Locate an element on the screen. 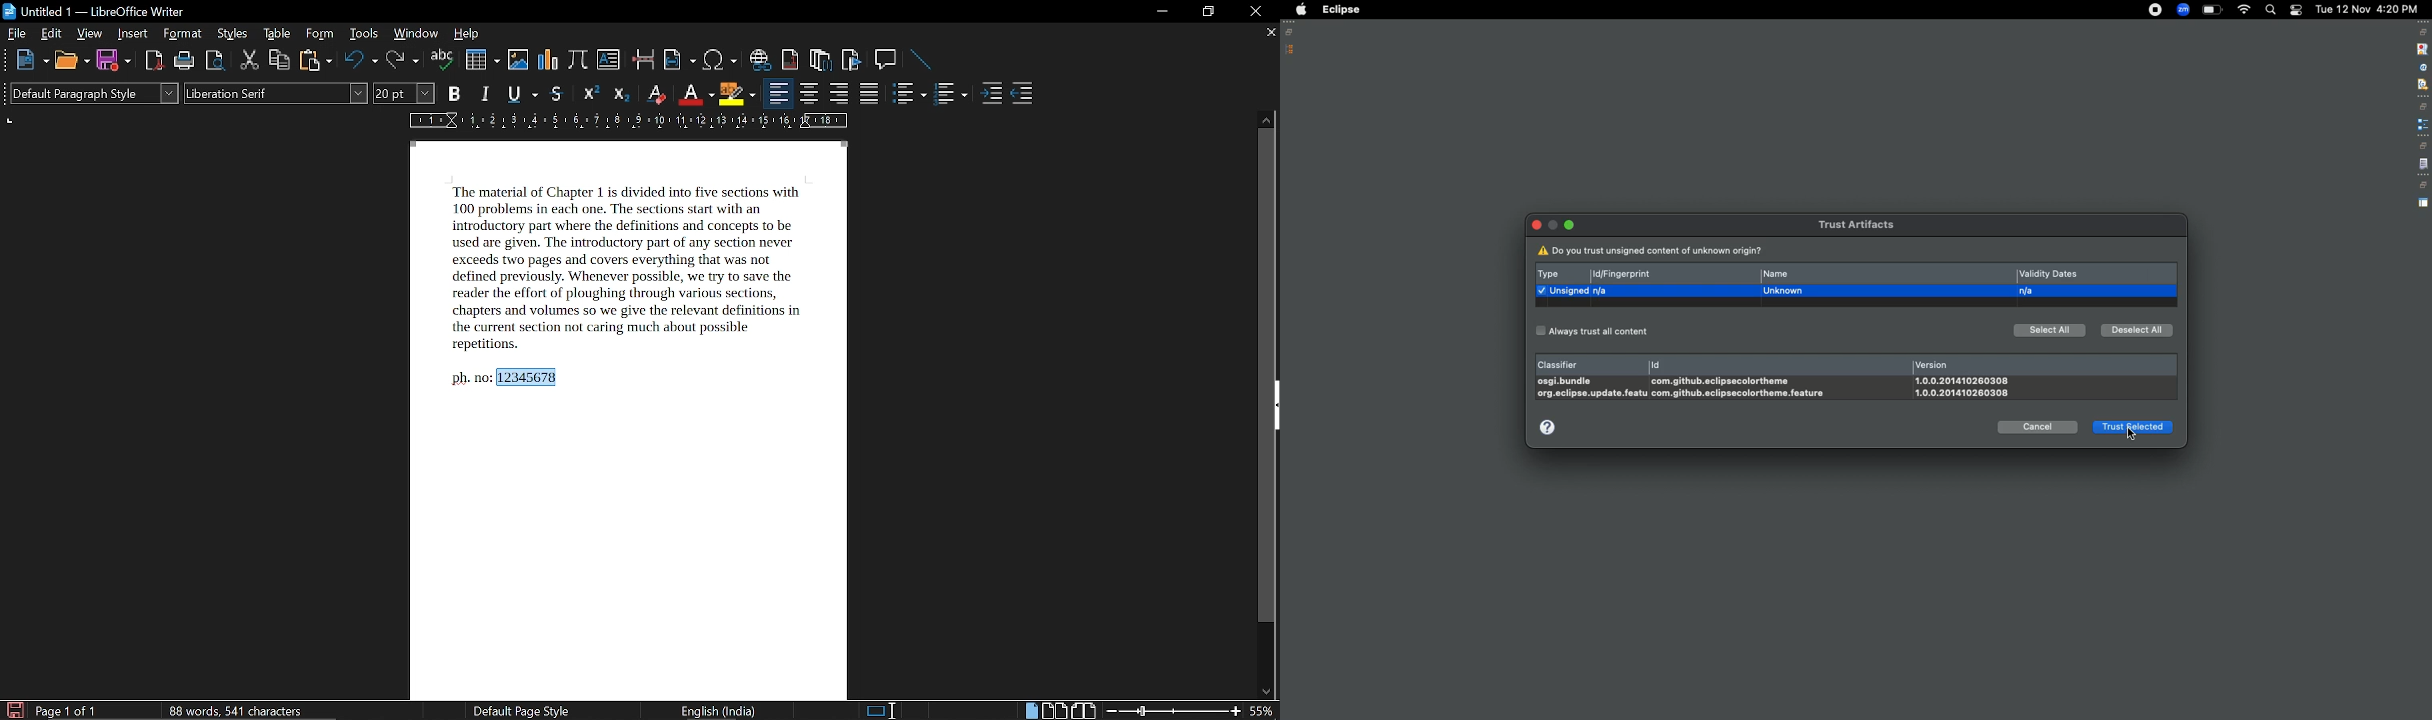 This screenshot has width=2436, height=728. justified is located at coordinates (872, 95).